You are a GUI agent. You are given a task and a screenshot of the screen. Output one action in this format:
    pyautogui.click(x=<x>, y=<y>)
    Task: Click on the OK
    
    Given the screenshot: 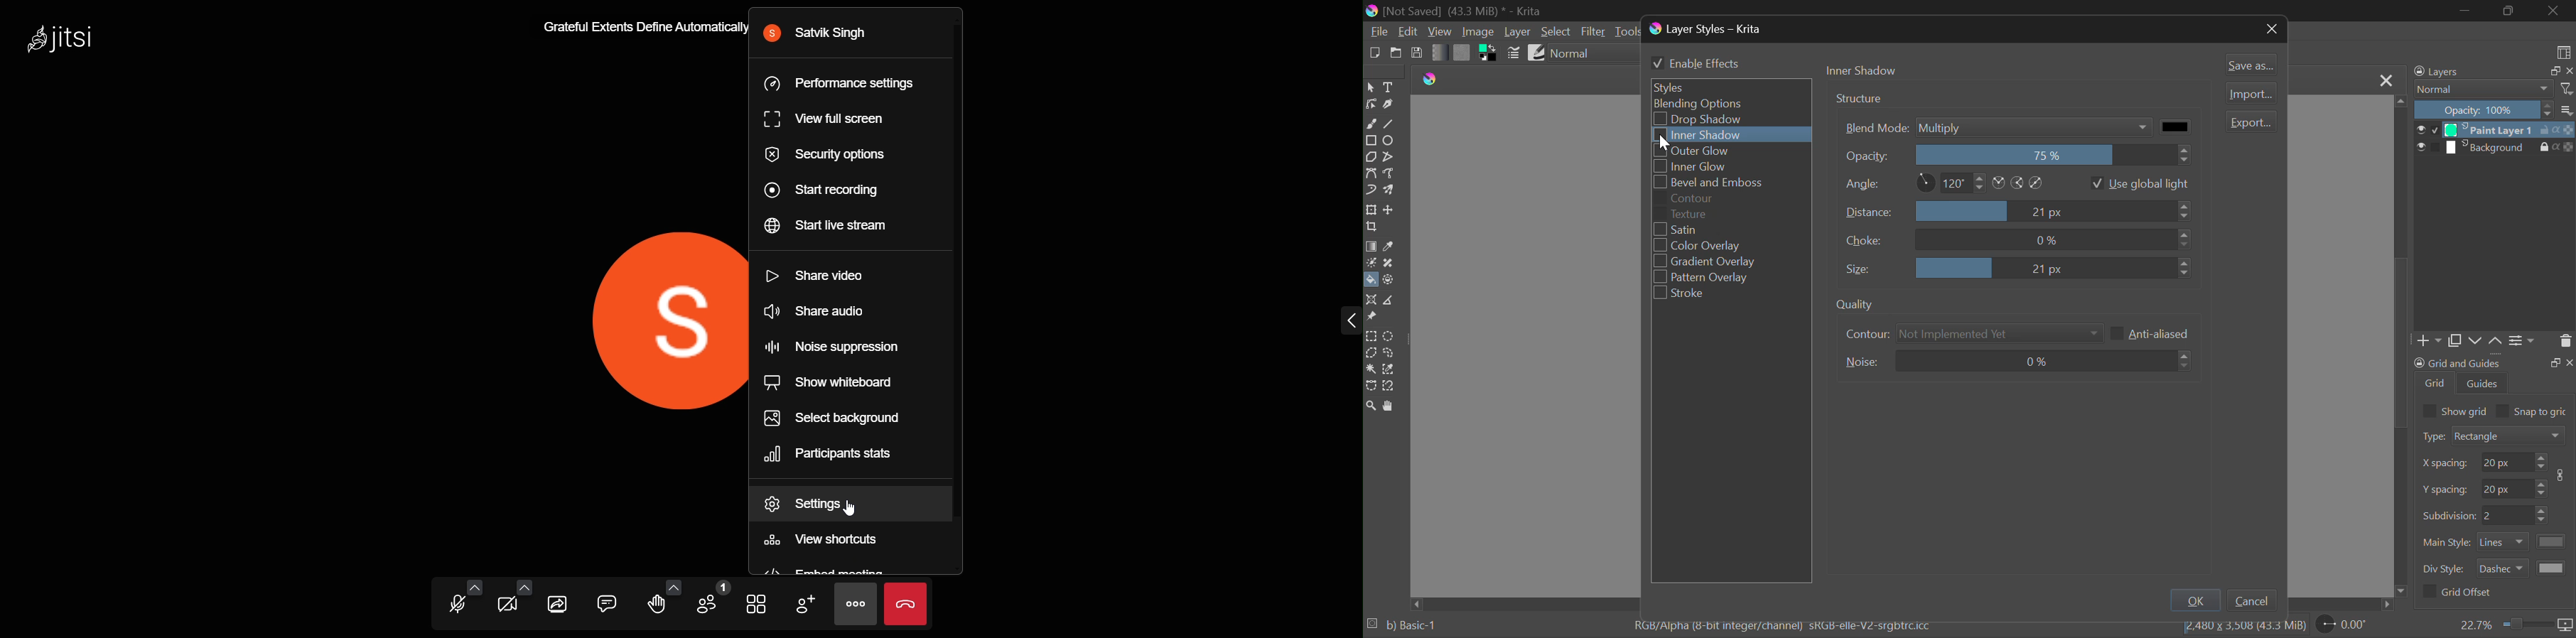 What is the action you would take?
    pyautogui.click(x=2193, y=601)
    